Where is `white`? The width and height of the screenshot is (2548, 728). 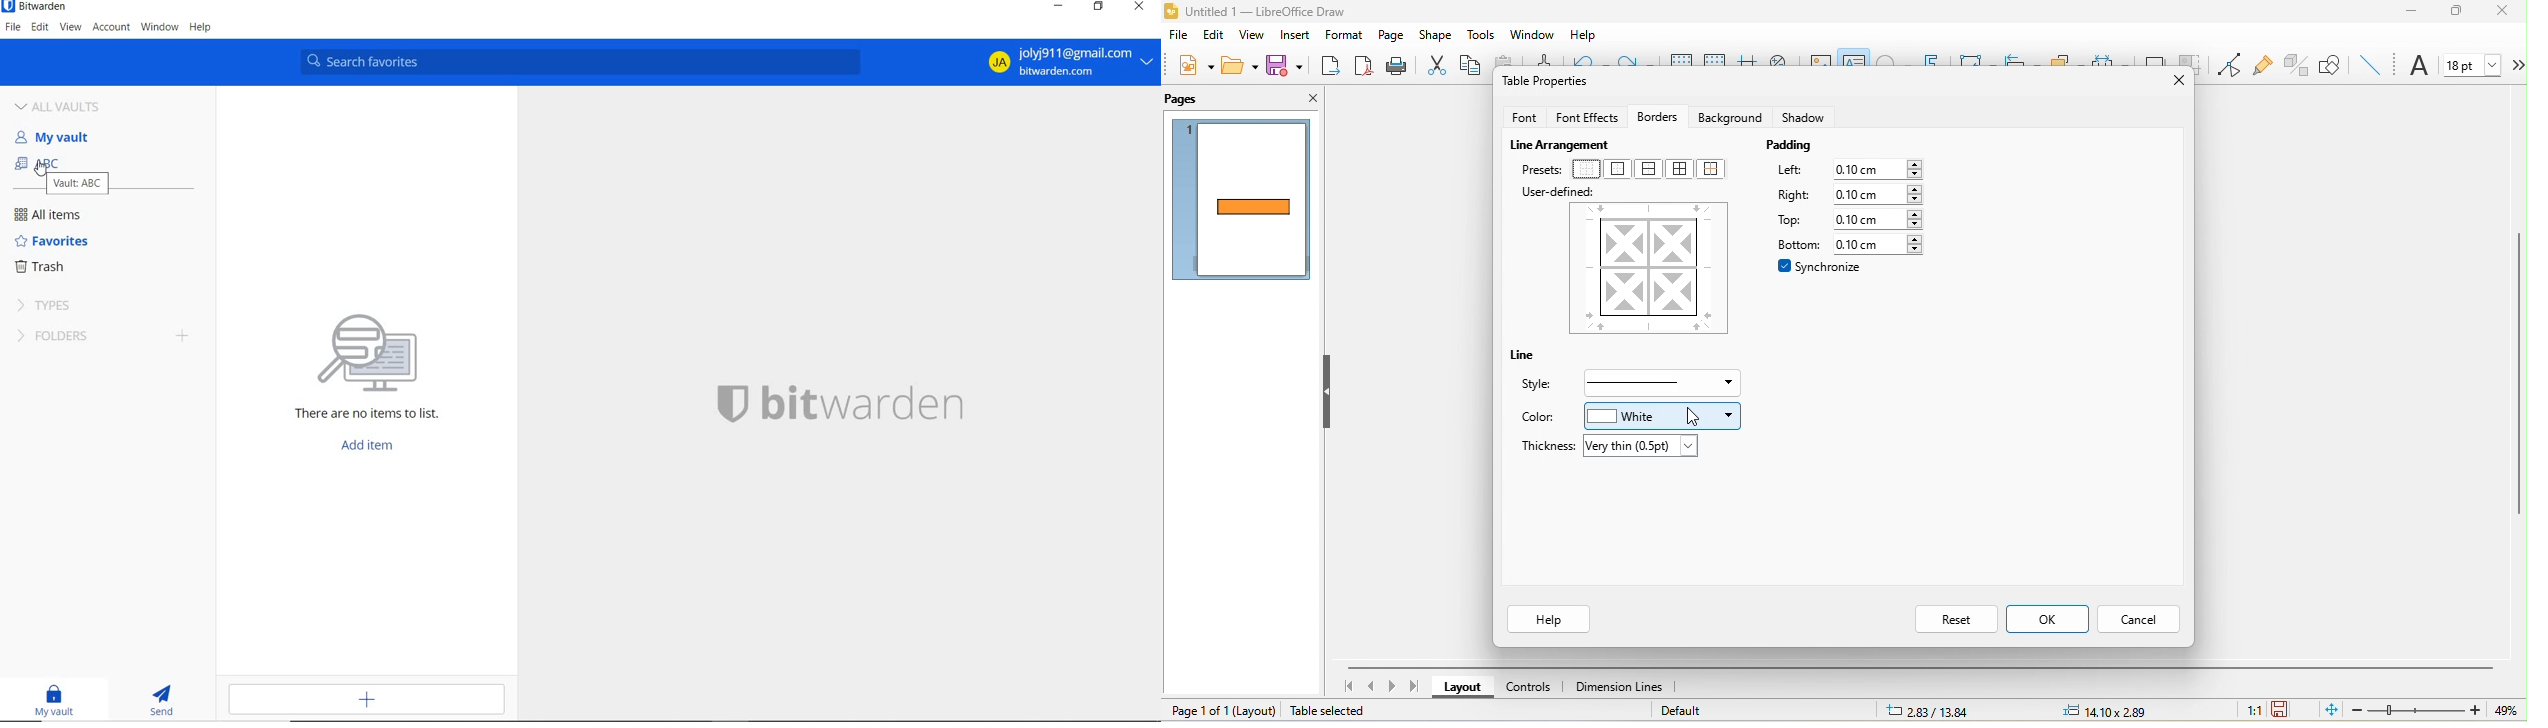 white is located at coordinates (1666, 415).